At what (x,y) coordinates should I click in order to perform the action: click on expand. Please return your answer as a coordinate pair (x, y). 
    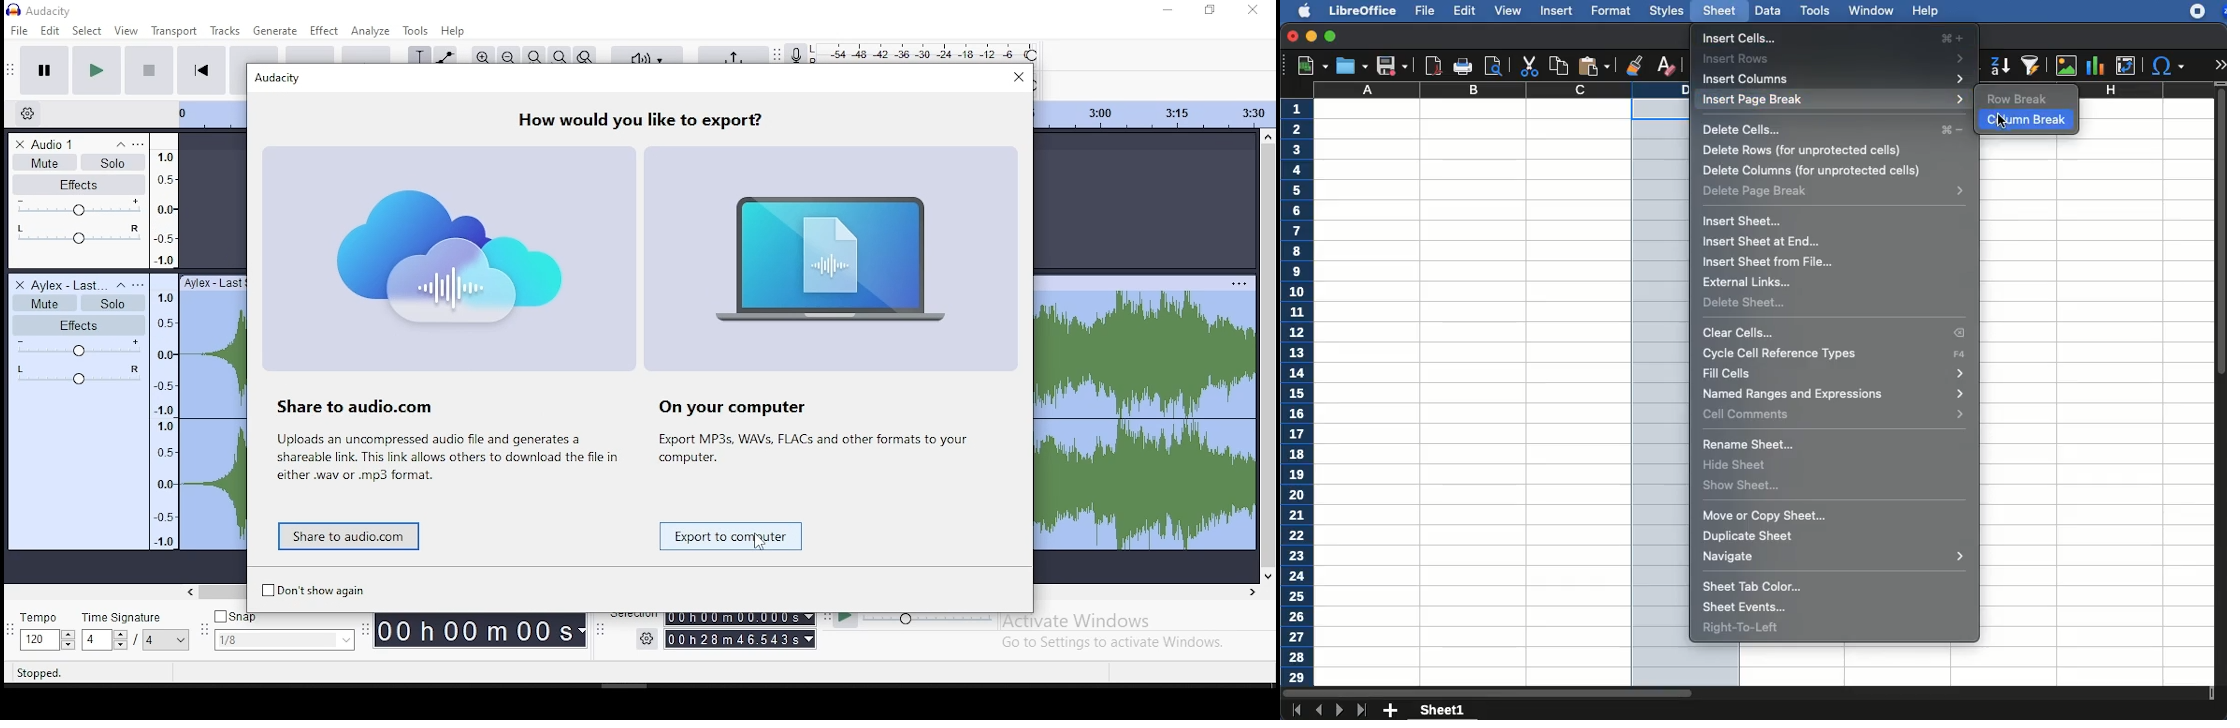
    Looking at the image, I should click on (2220, 64).